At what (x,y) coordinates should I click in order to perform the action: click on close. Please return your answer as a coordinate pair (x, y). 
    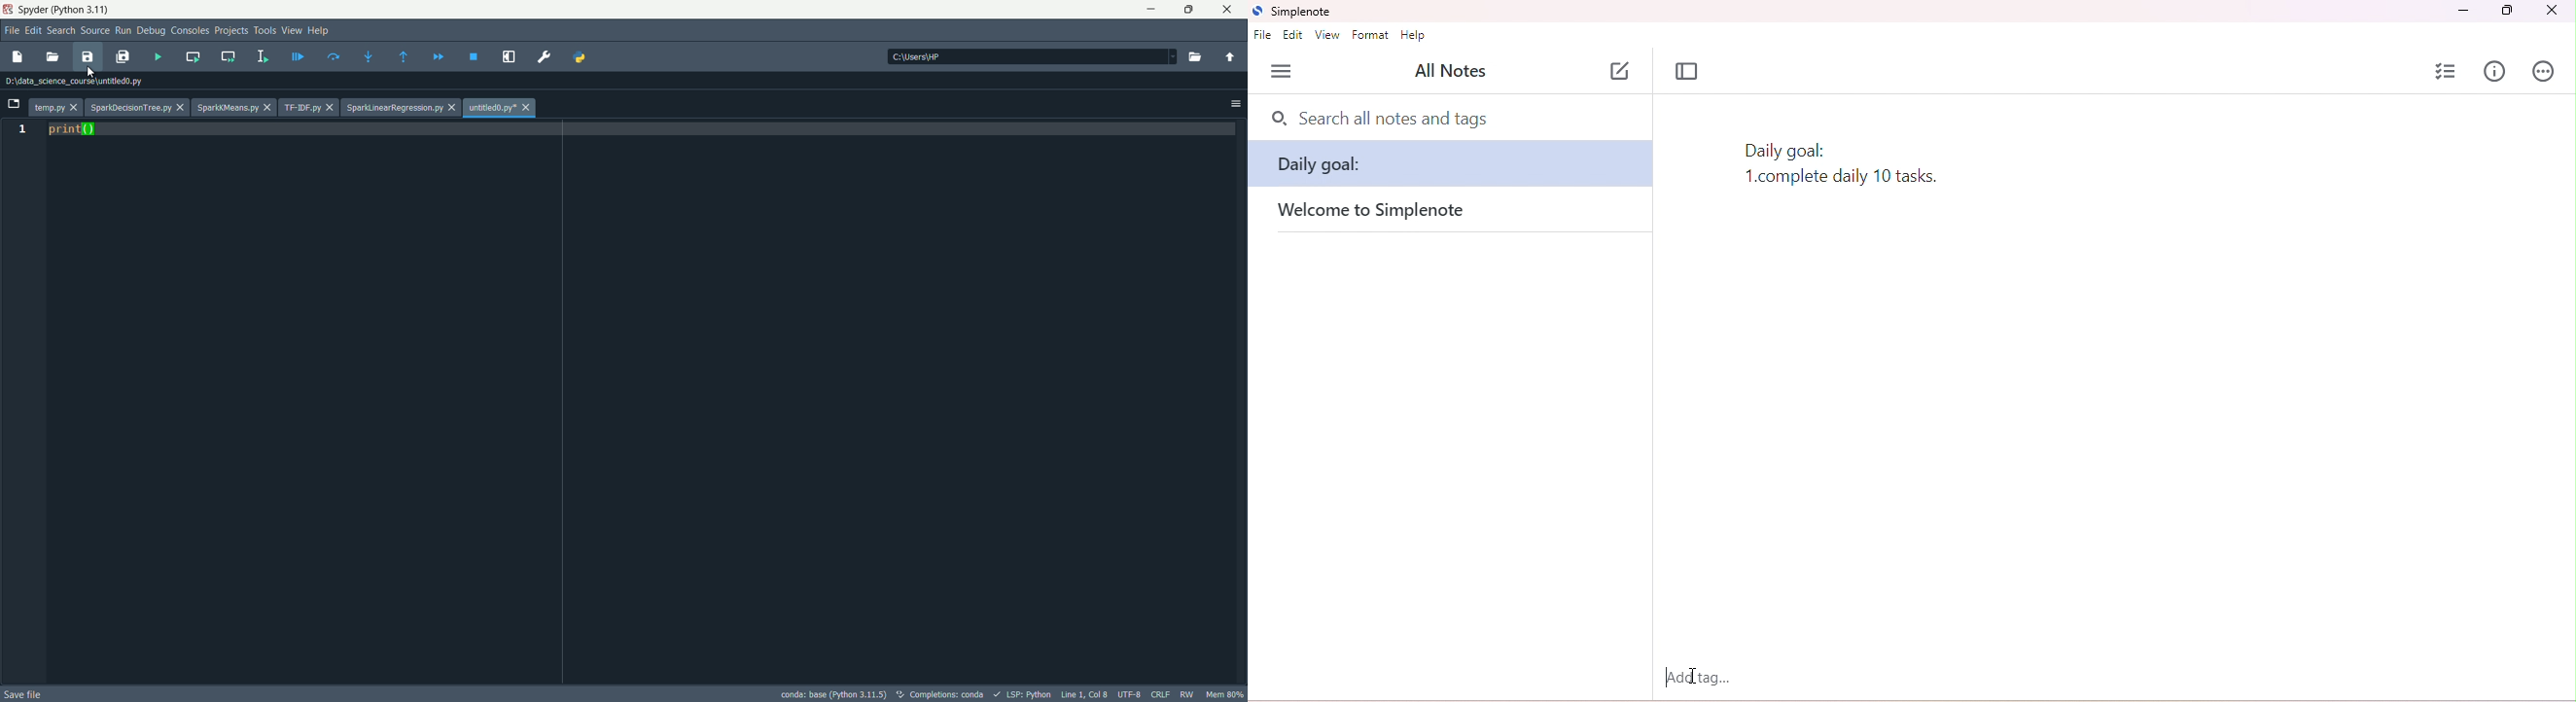
    Looking at the image, I should click on (454, 109).